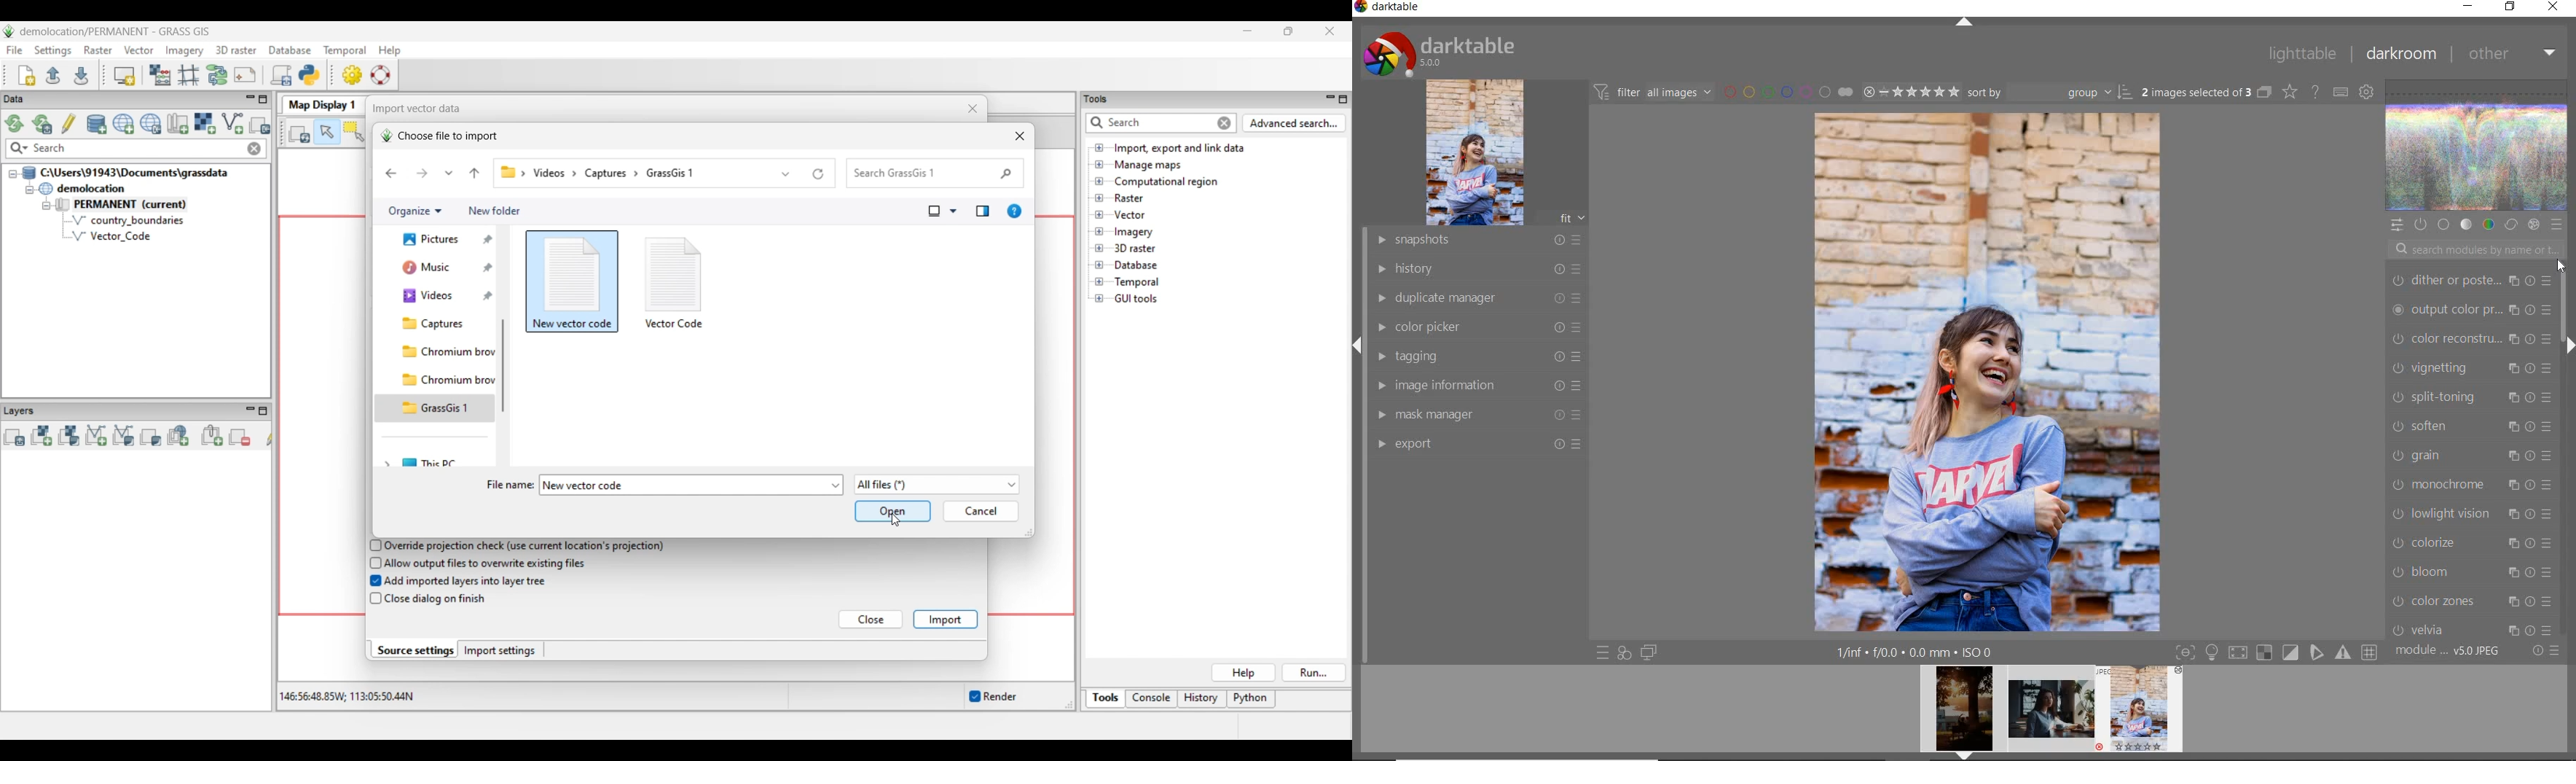 This screenshot has width=2576, height=784. I want to click on other interface detal, so click(1916, 652).